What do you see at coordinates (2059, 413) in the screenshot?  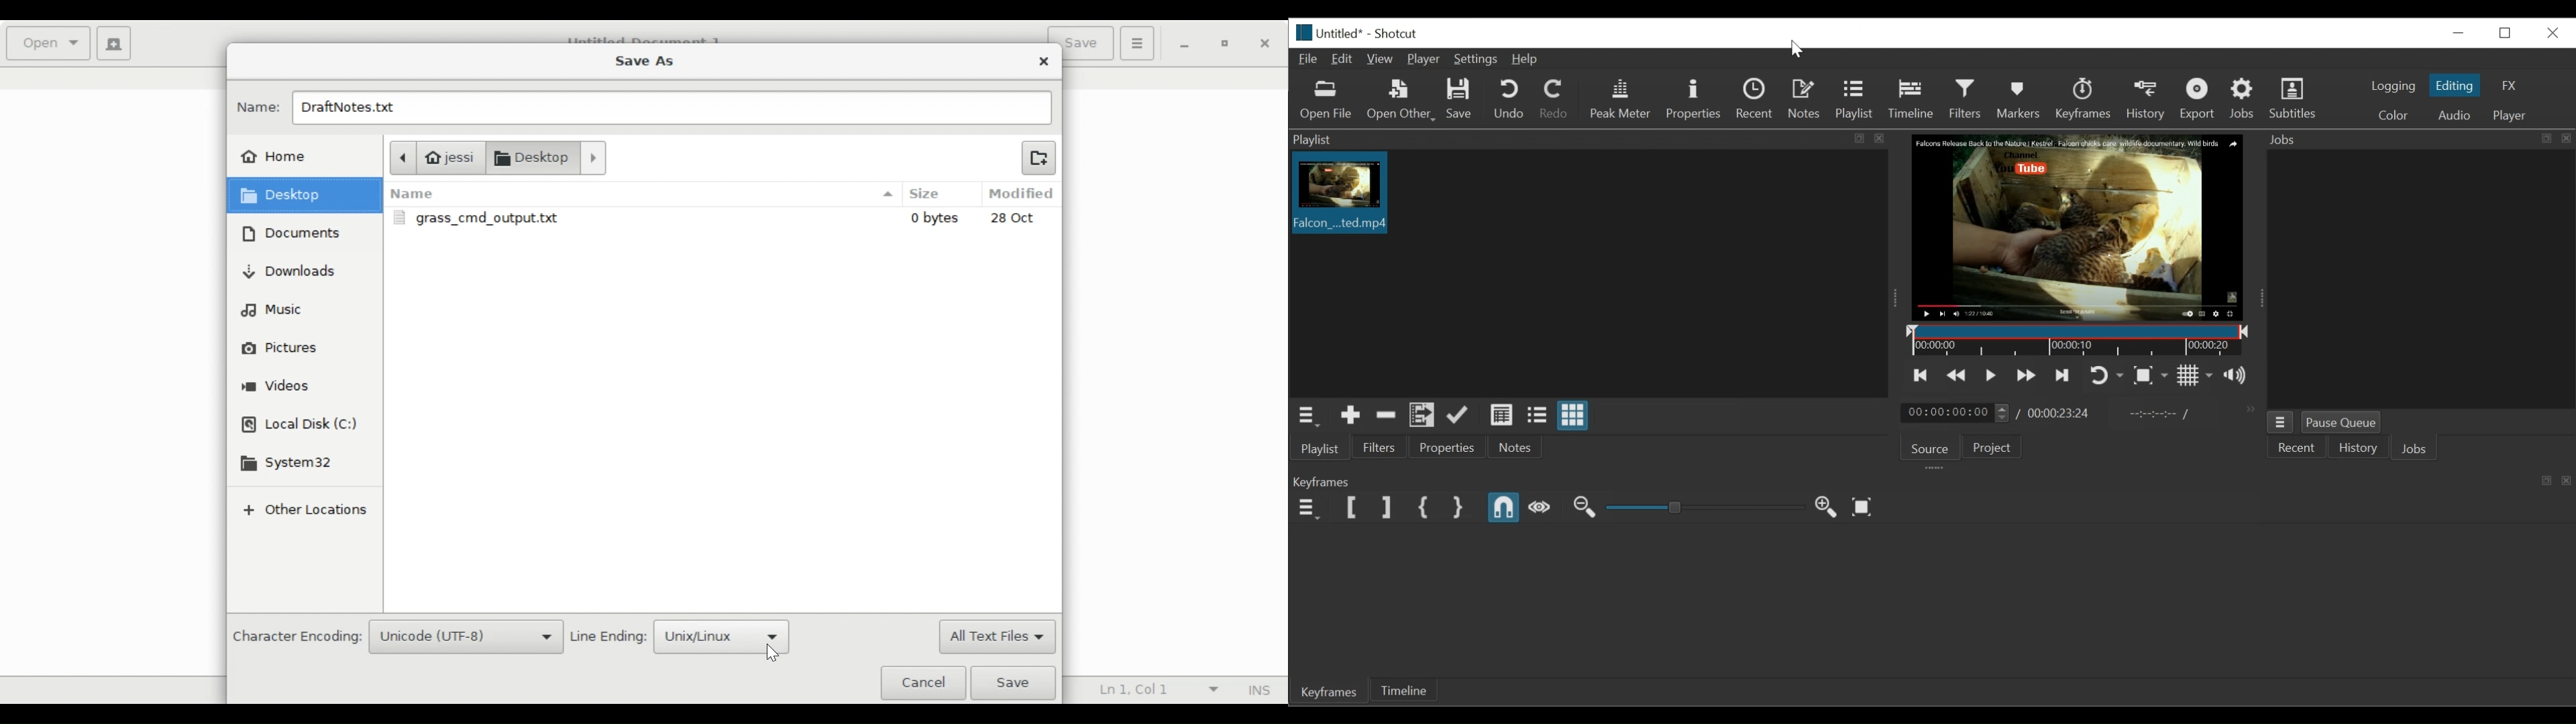 I see `00:00:23:24` at bounding box center [2059, 413].